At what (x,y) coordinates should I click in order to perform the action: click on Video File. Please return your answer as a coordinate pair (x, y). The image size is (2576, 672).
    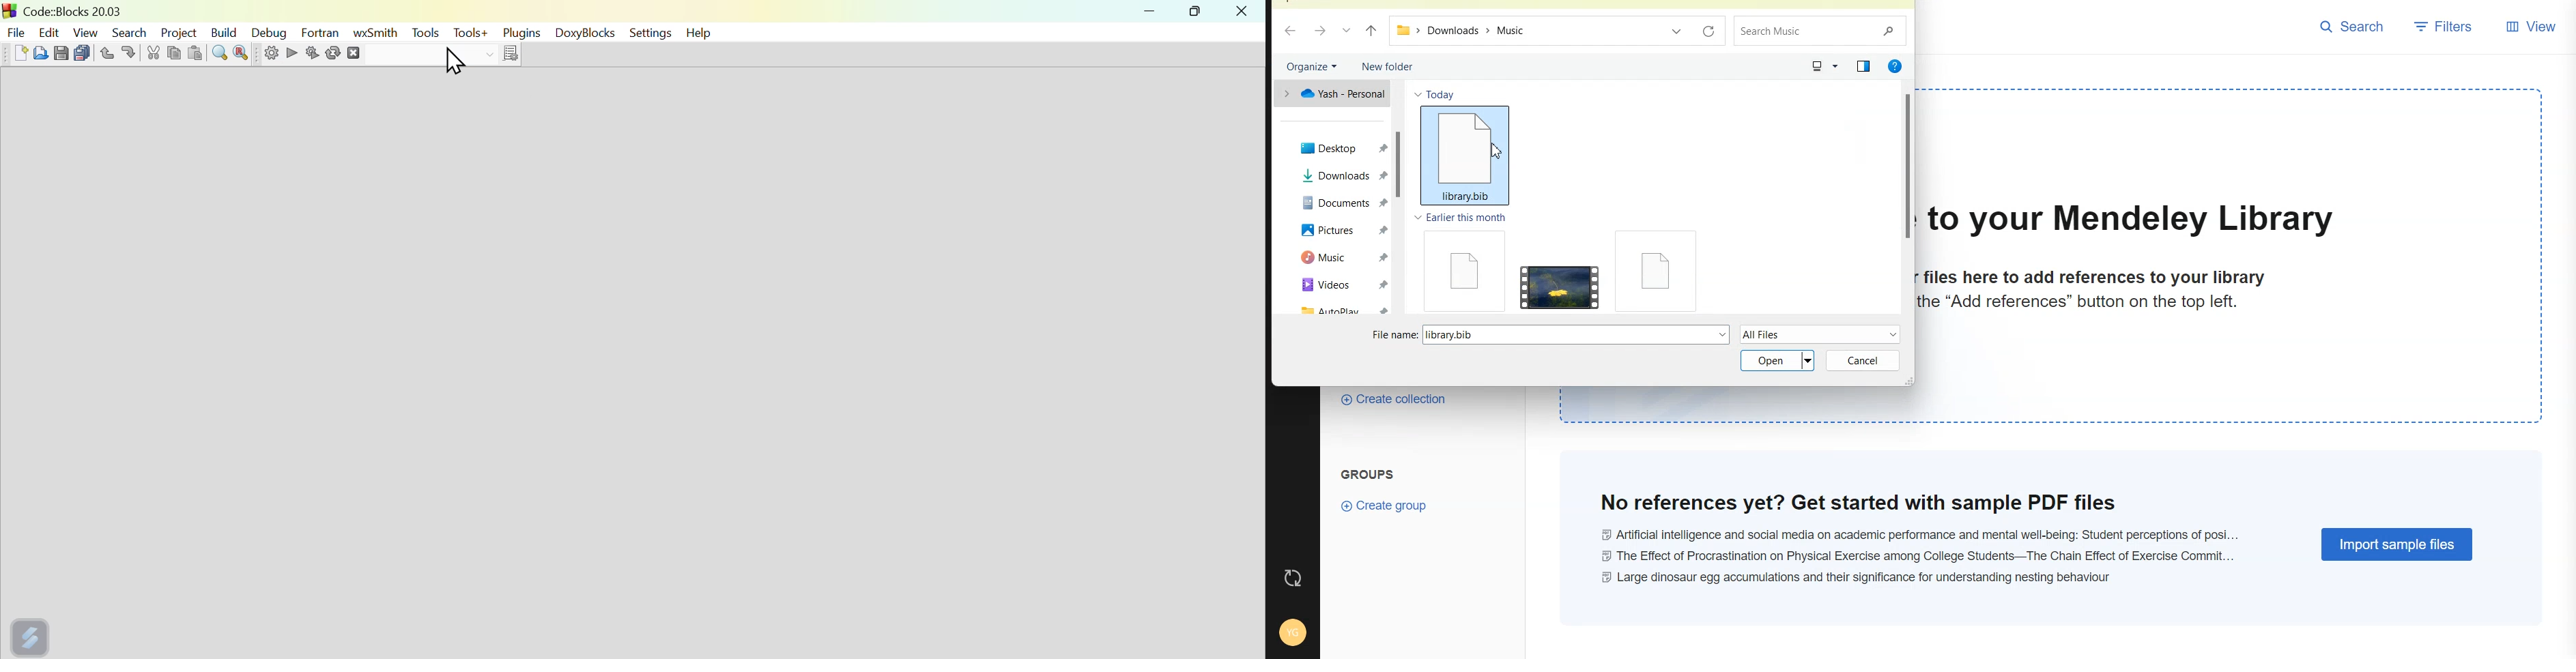
    Looking at the image, I should click on (1558, 271).